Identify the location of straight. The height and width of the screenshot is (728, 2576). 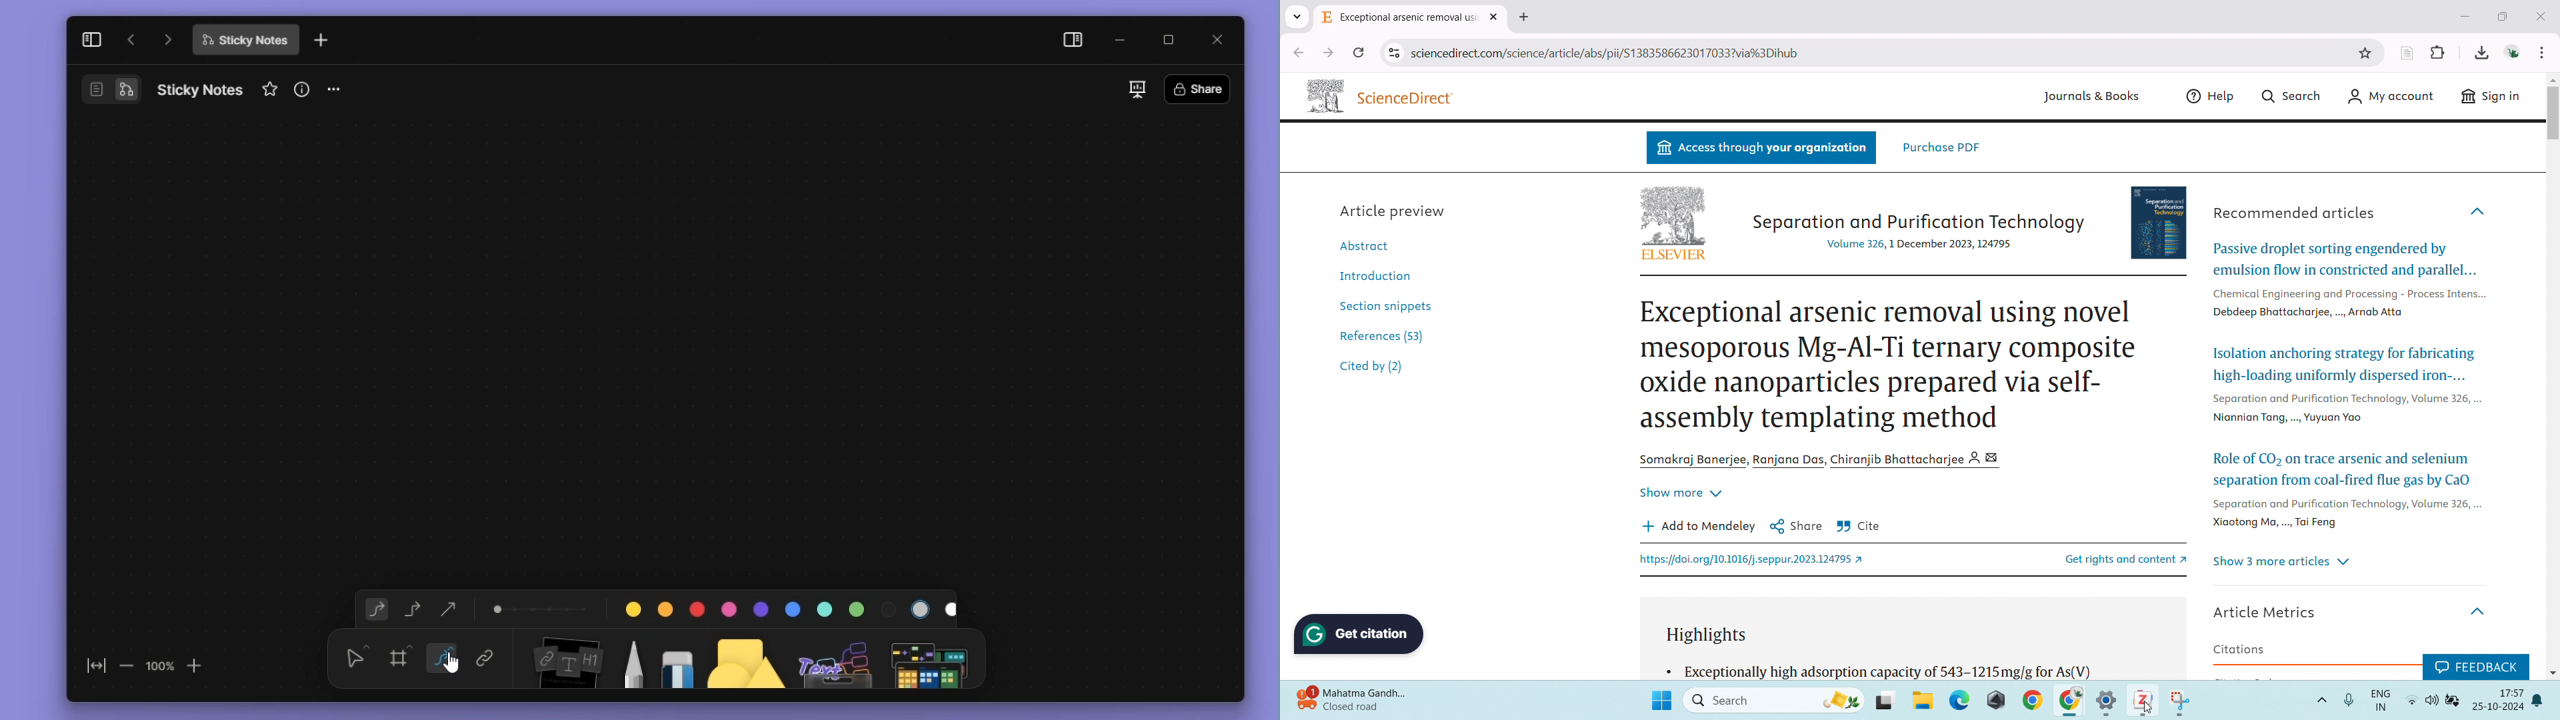
(444, 659).